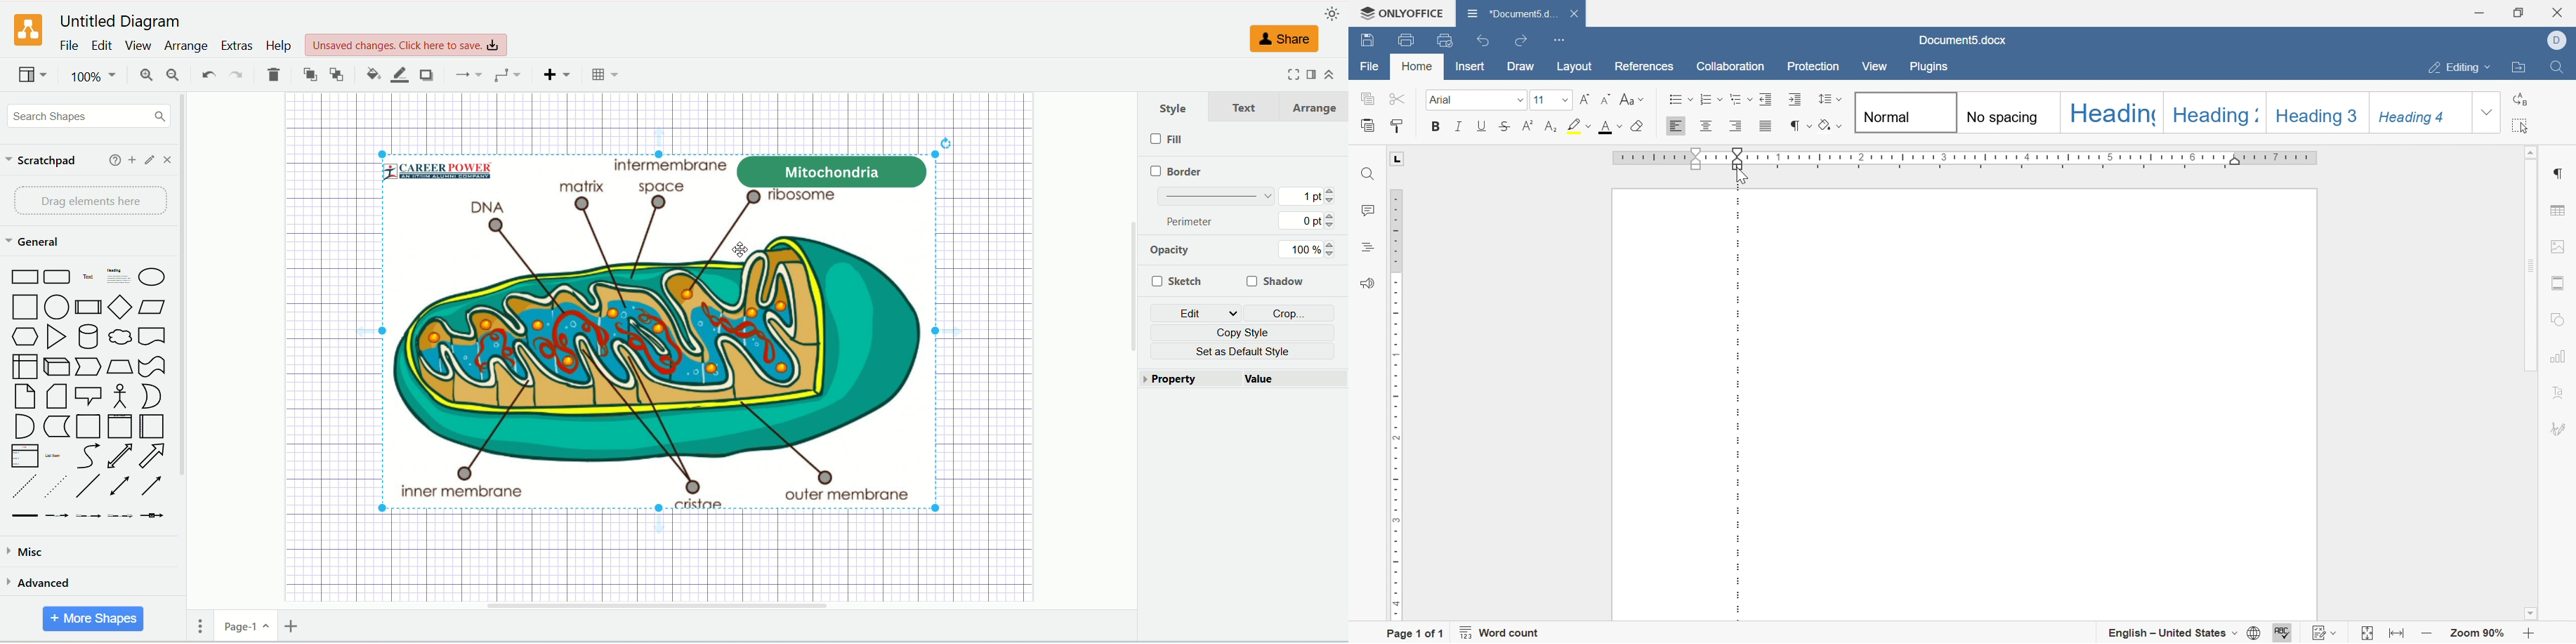 The height and width of the screenshot is (644, 2576). What do you see at coordinates (1458, 127) in the screenshot?
I see `italic` at bounding box center [1458, 127].